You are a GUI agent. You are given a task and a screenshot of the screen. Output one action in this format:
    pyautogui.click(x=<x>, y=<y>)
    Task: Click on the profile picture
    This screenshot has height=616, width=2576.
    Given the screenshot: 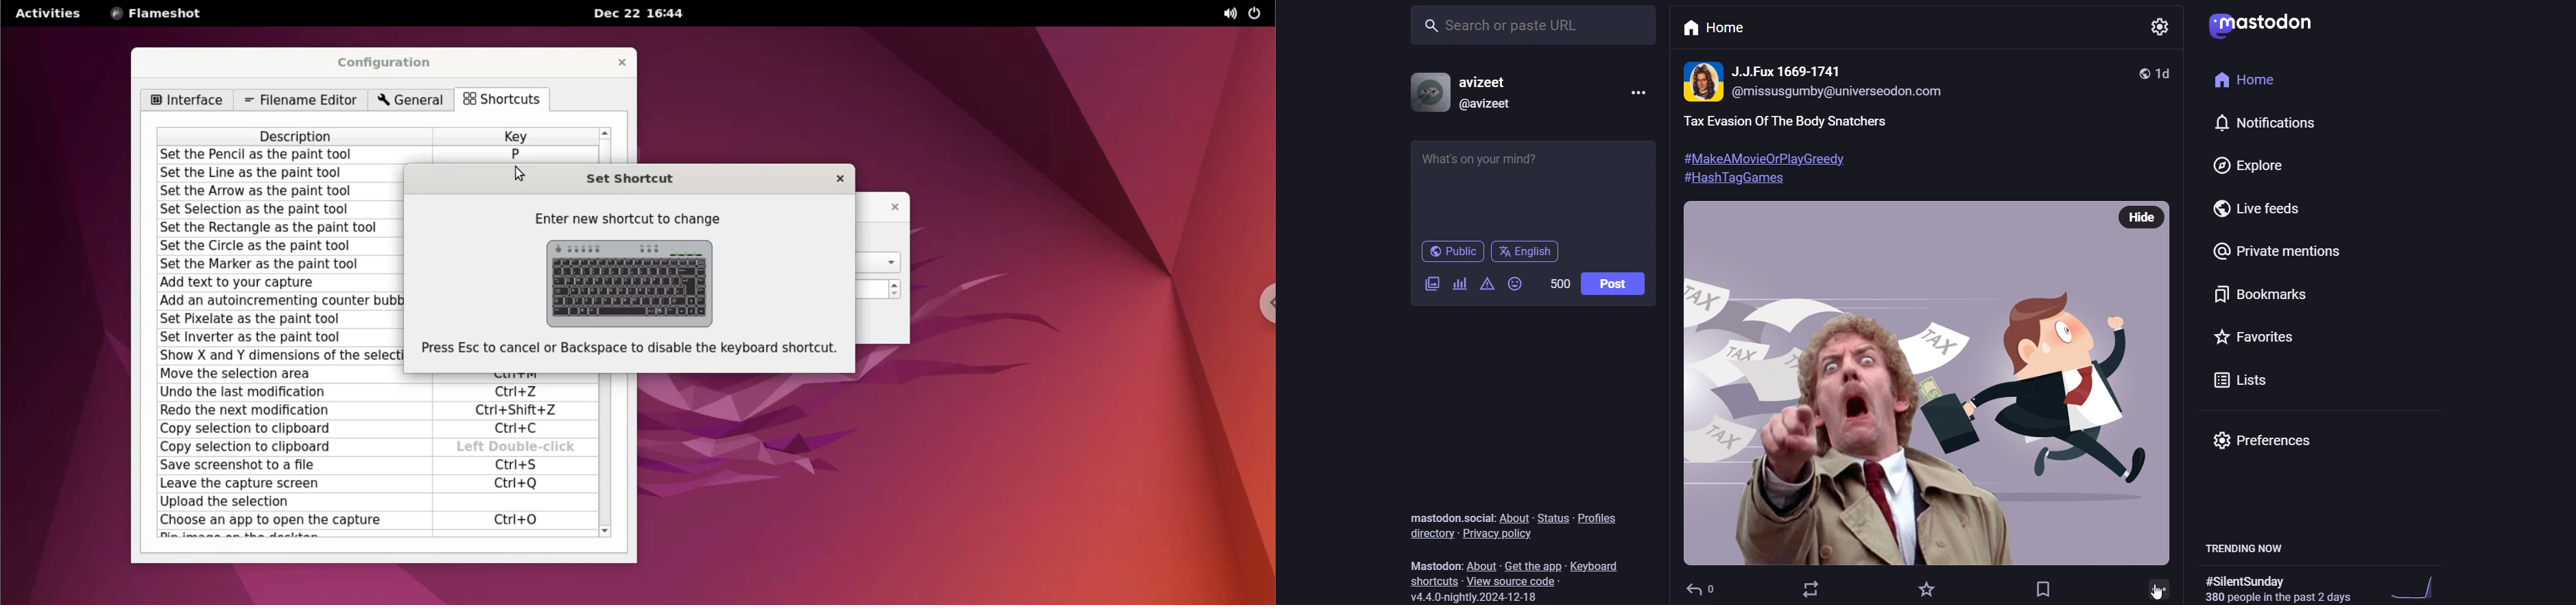 What is the action you would take?
    pyautogui.click(x=1429, y=93)
    